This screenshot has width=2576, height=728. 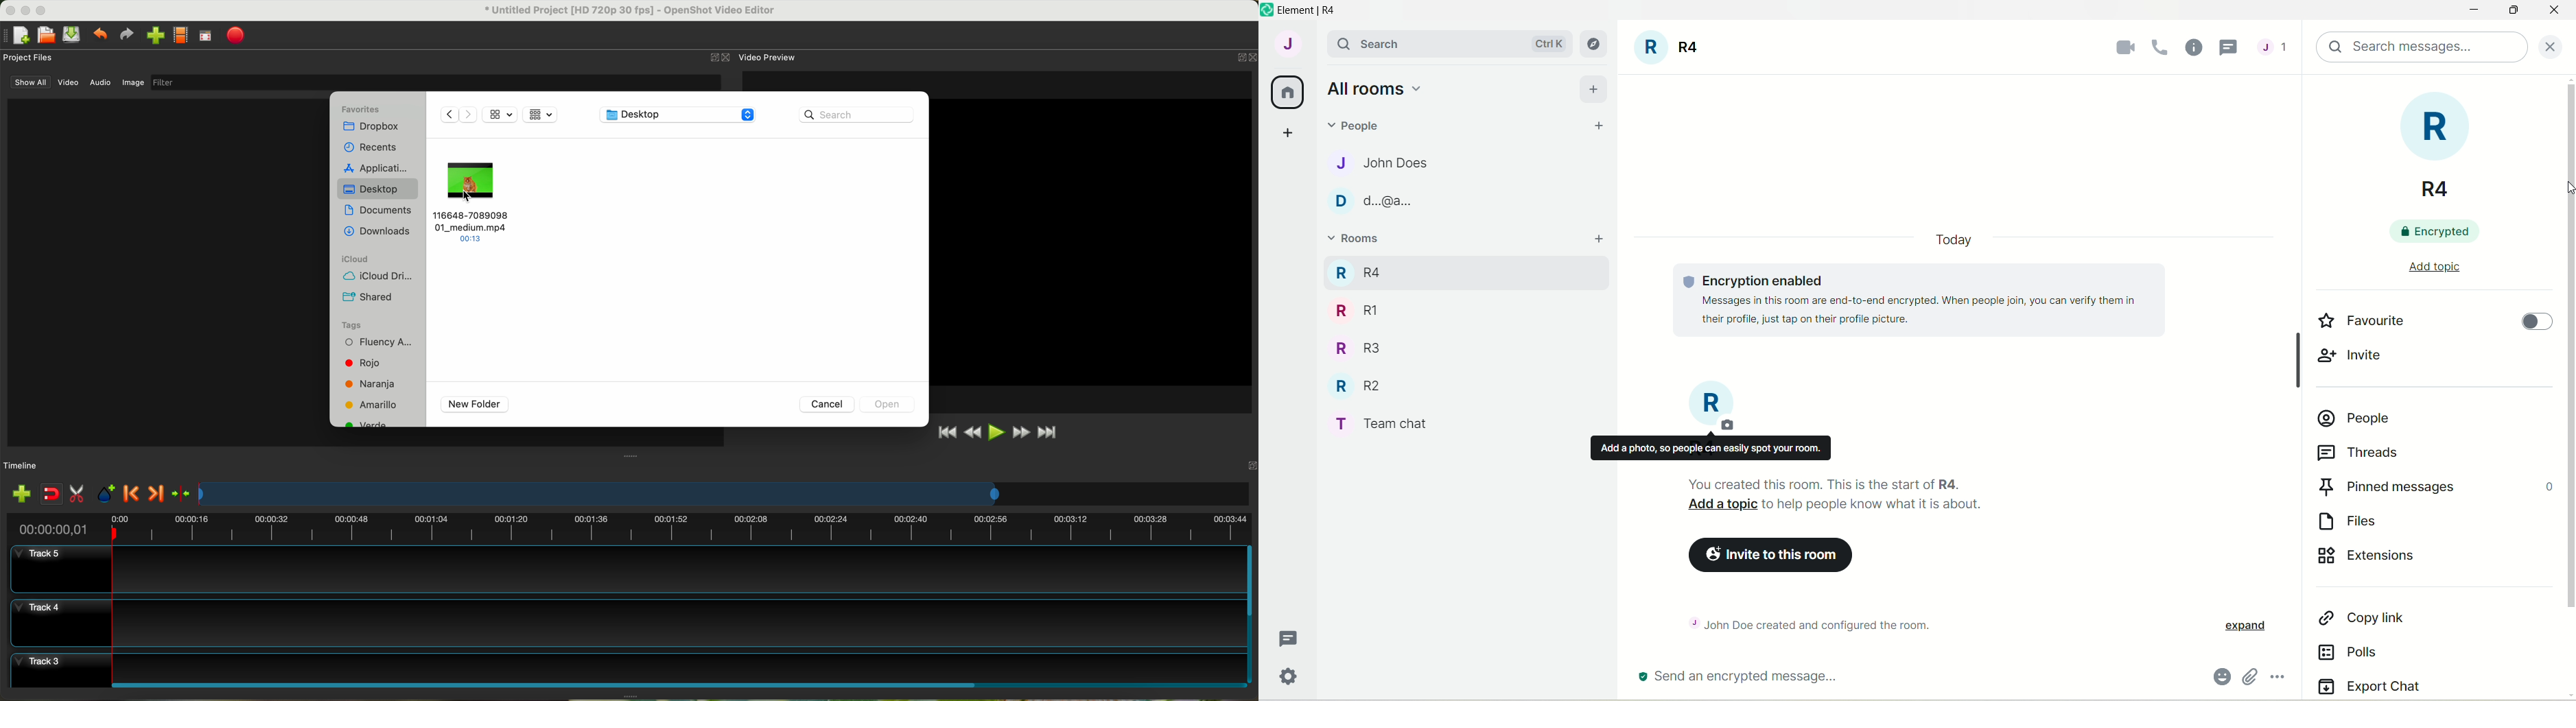 What do you see at coordinates (132, 493) in the screenshot?
I see `previous marker` at bounding box center [132, 493].